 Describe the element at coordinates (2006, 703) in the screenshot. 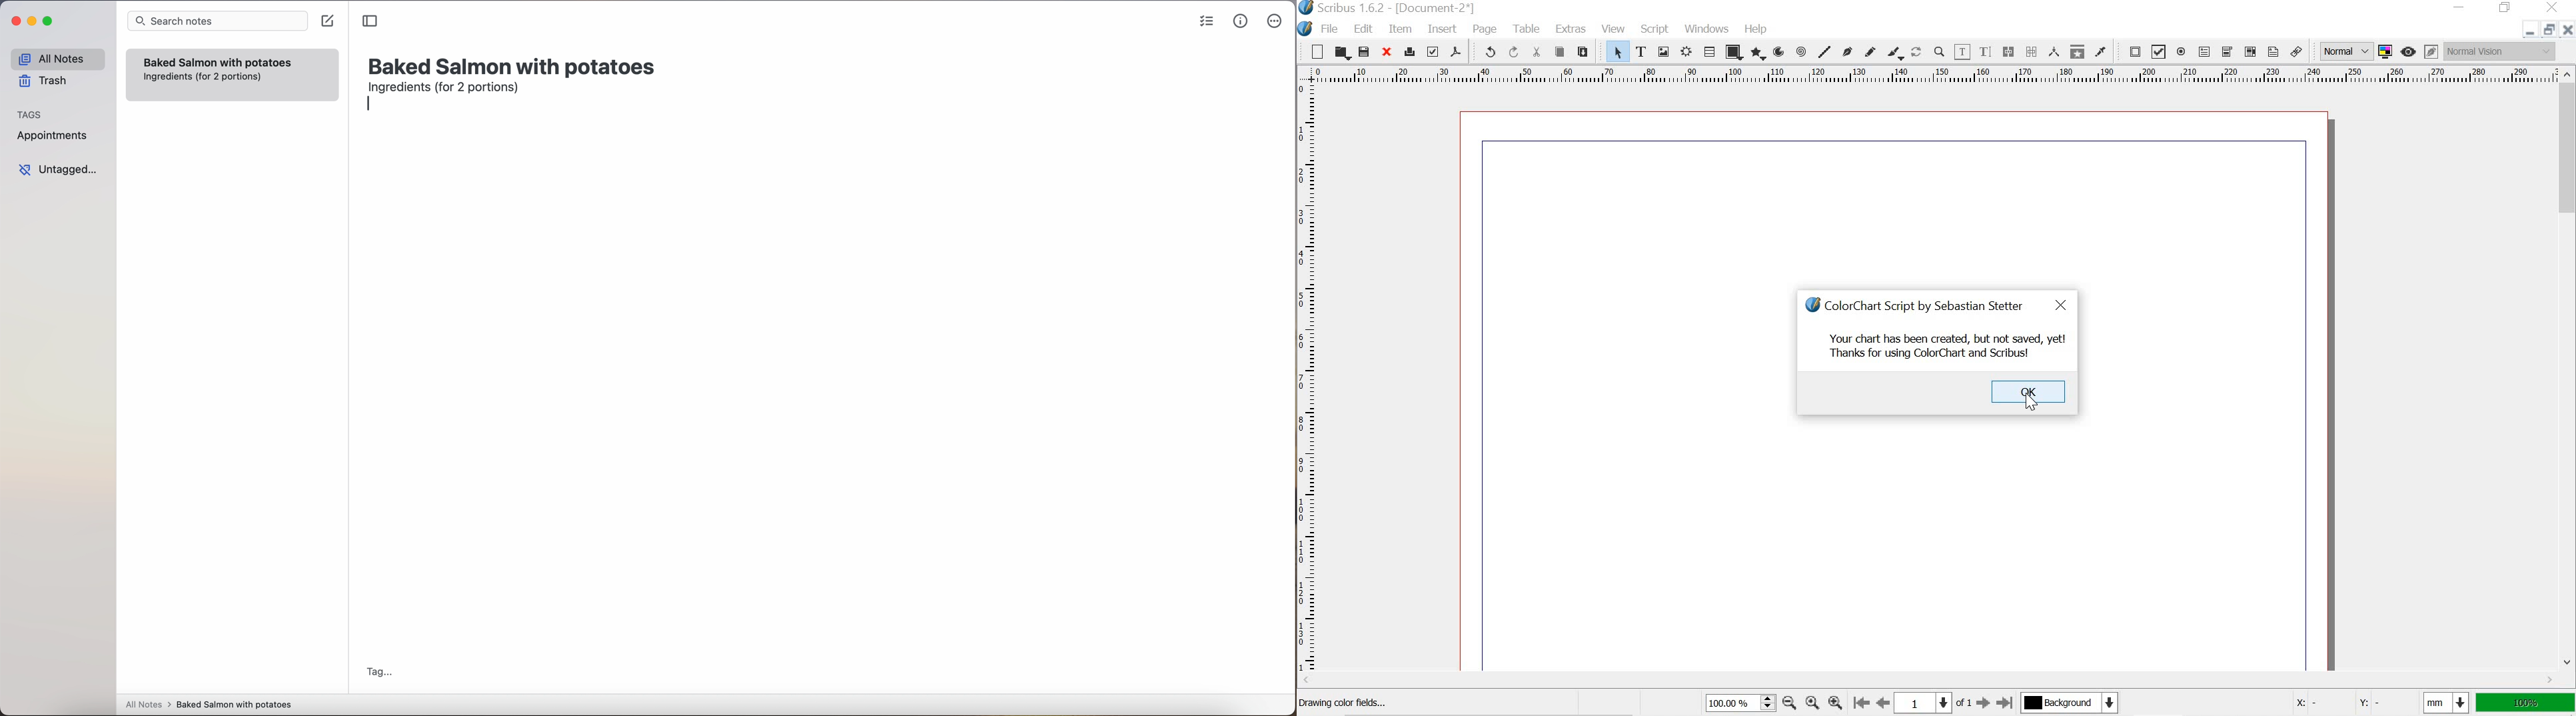

I see `Last page` at that location.